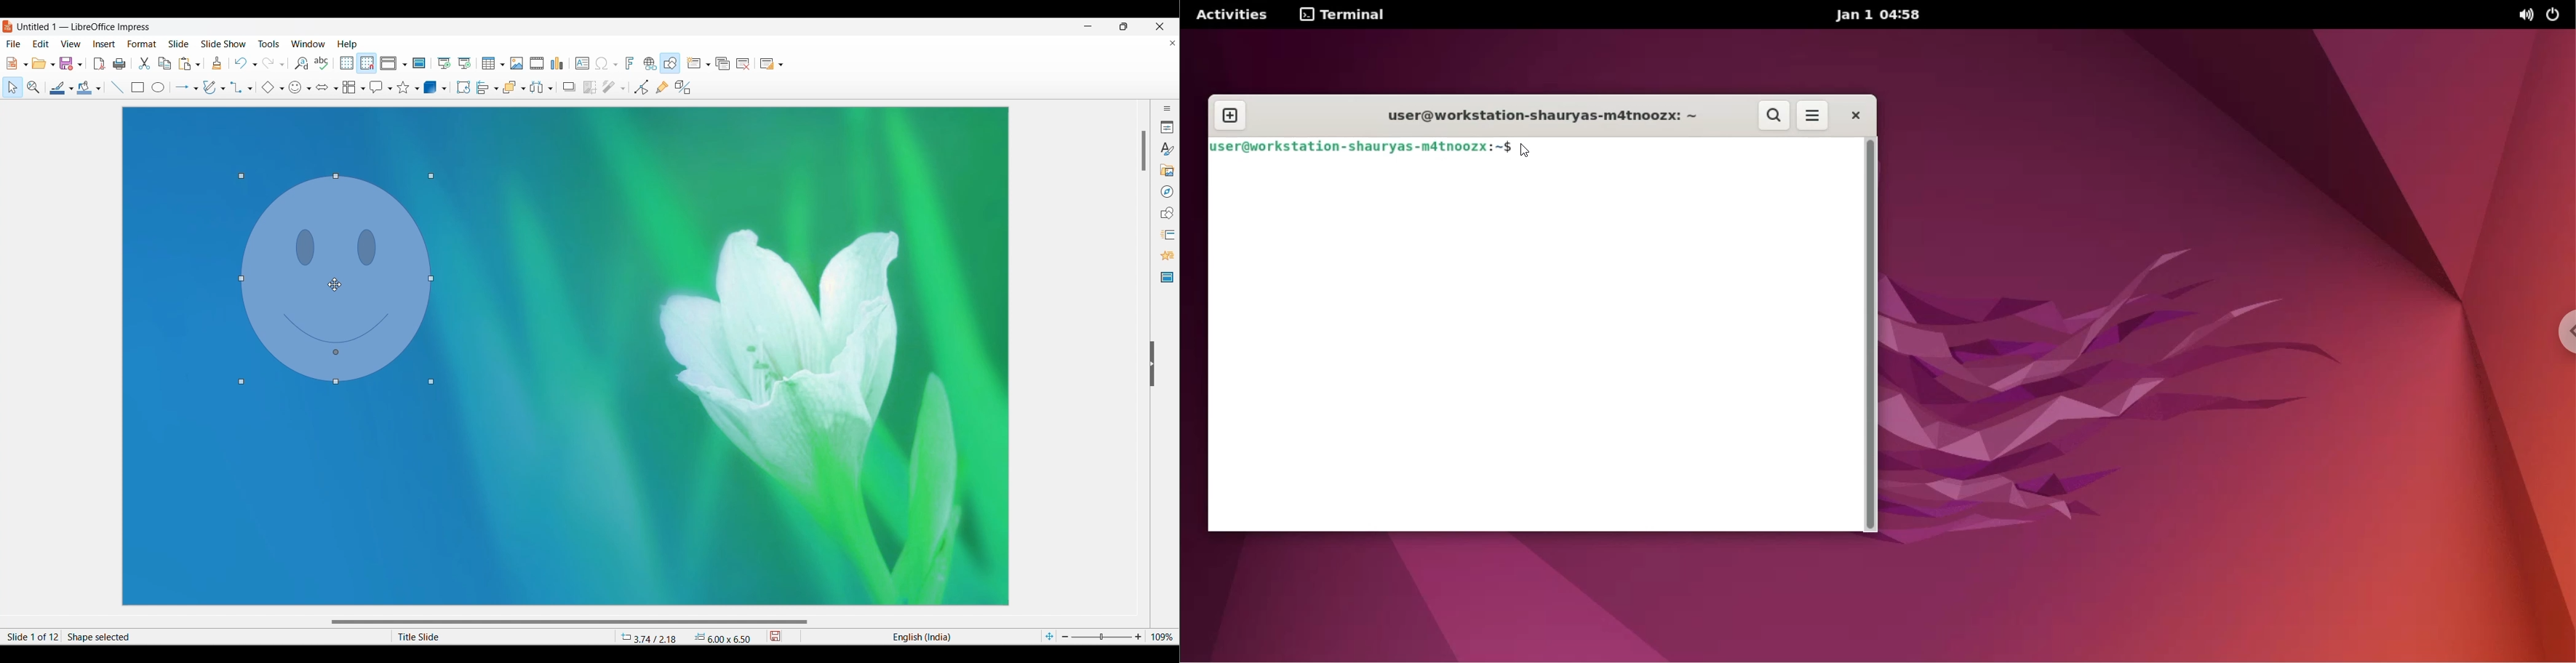 Image resolution: width=2576 pixels, height=672 pixels. What do you see at coordinates (1049, 637) in the screenshot?
I see `Fit slide to current window` at bounding box center [1049, 637].